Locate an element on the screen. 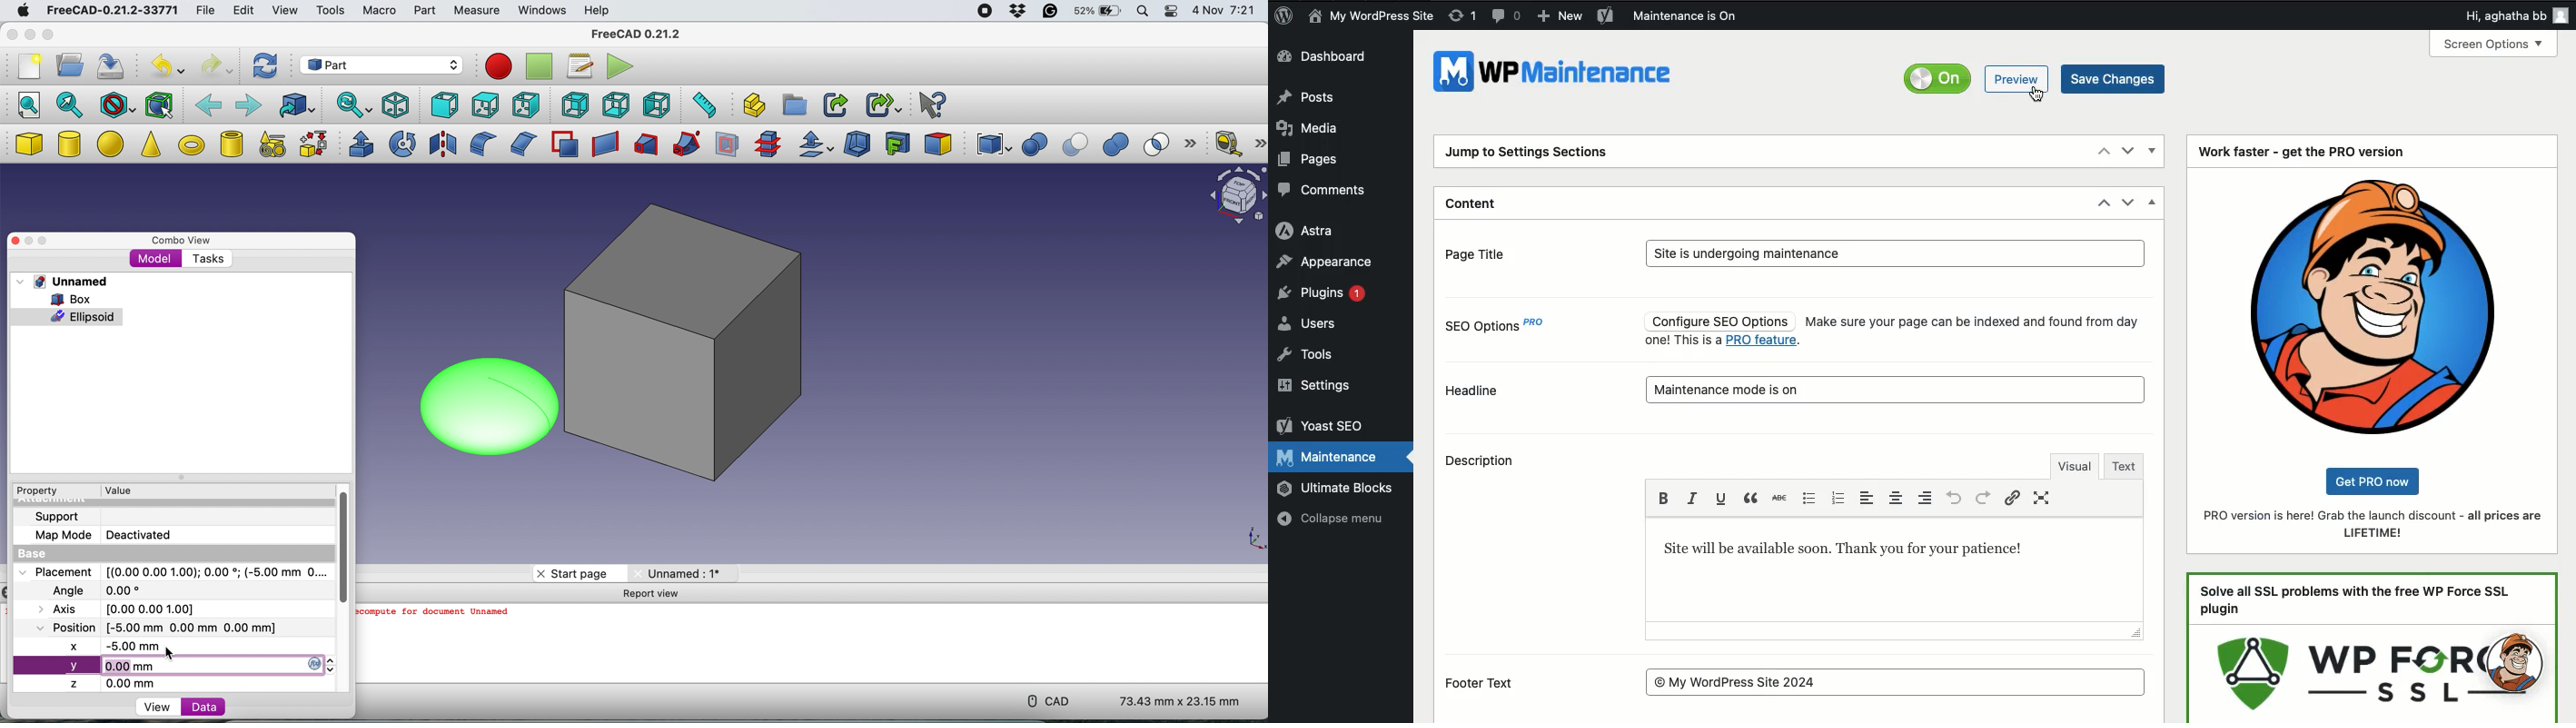  Make sure your page can be indexed and found from day is located at coordinates (1972, 322).